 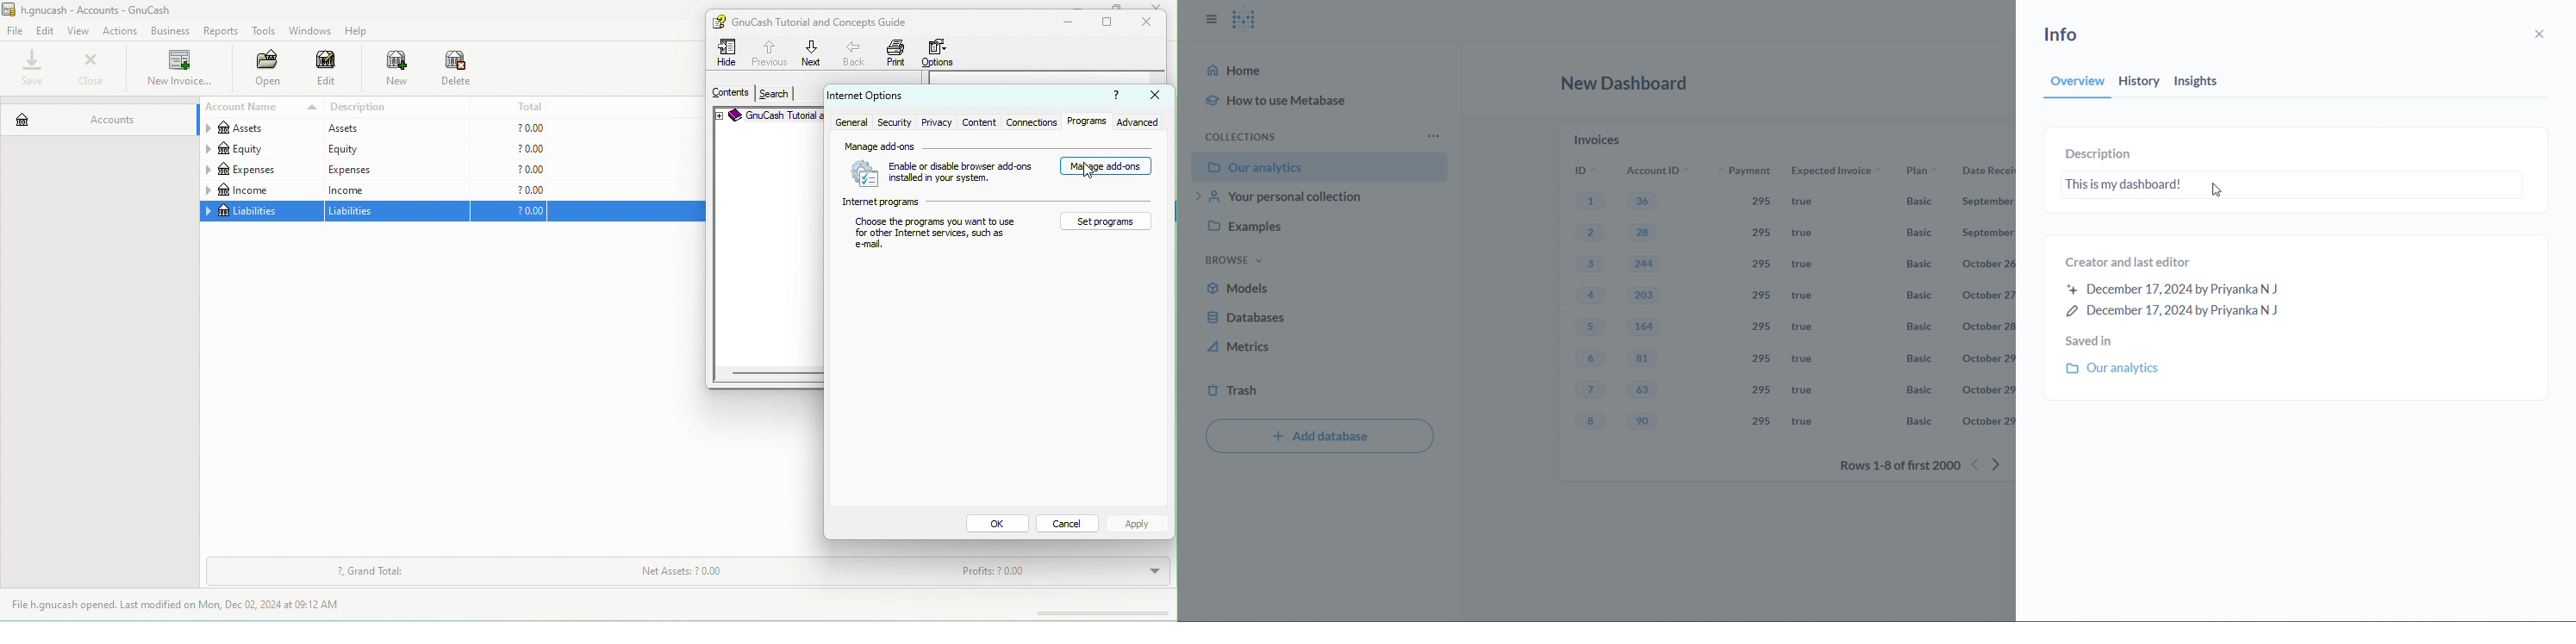 I want to click on overview, so click(x=2066, y=84).